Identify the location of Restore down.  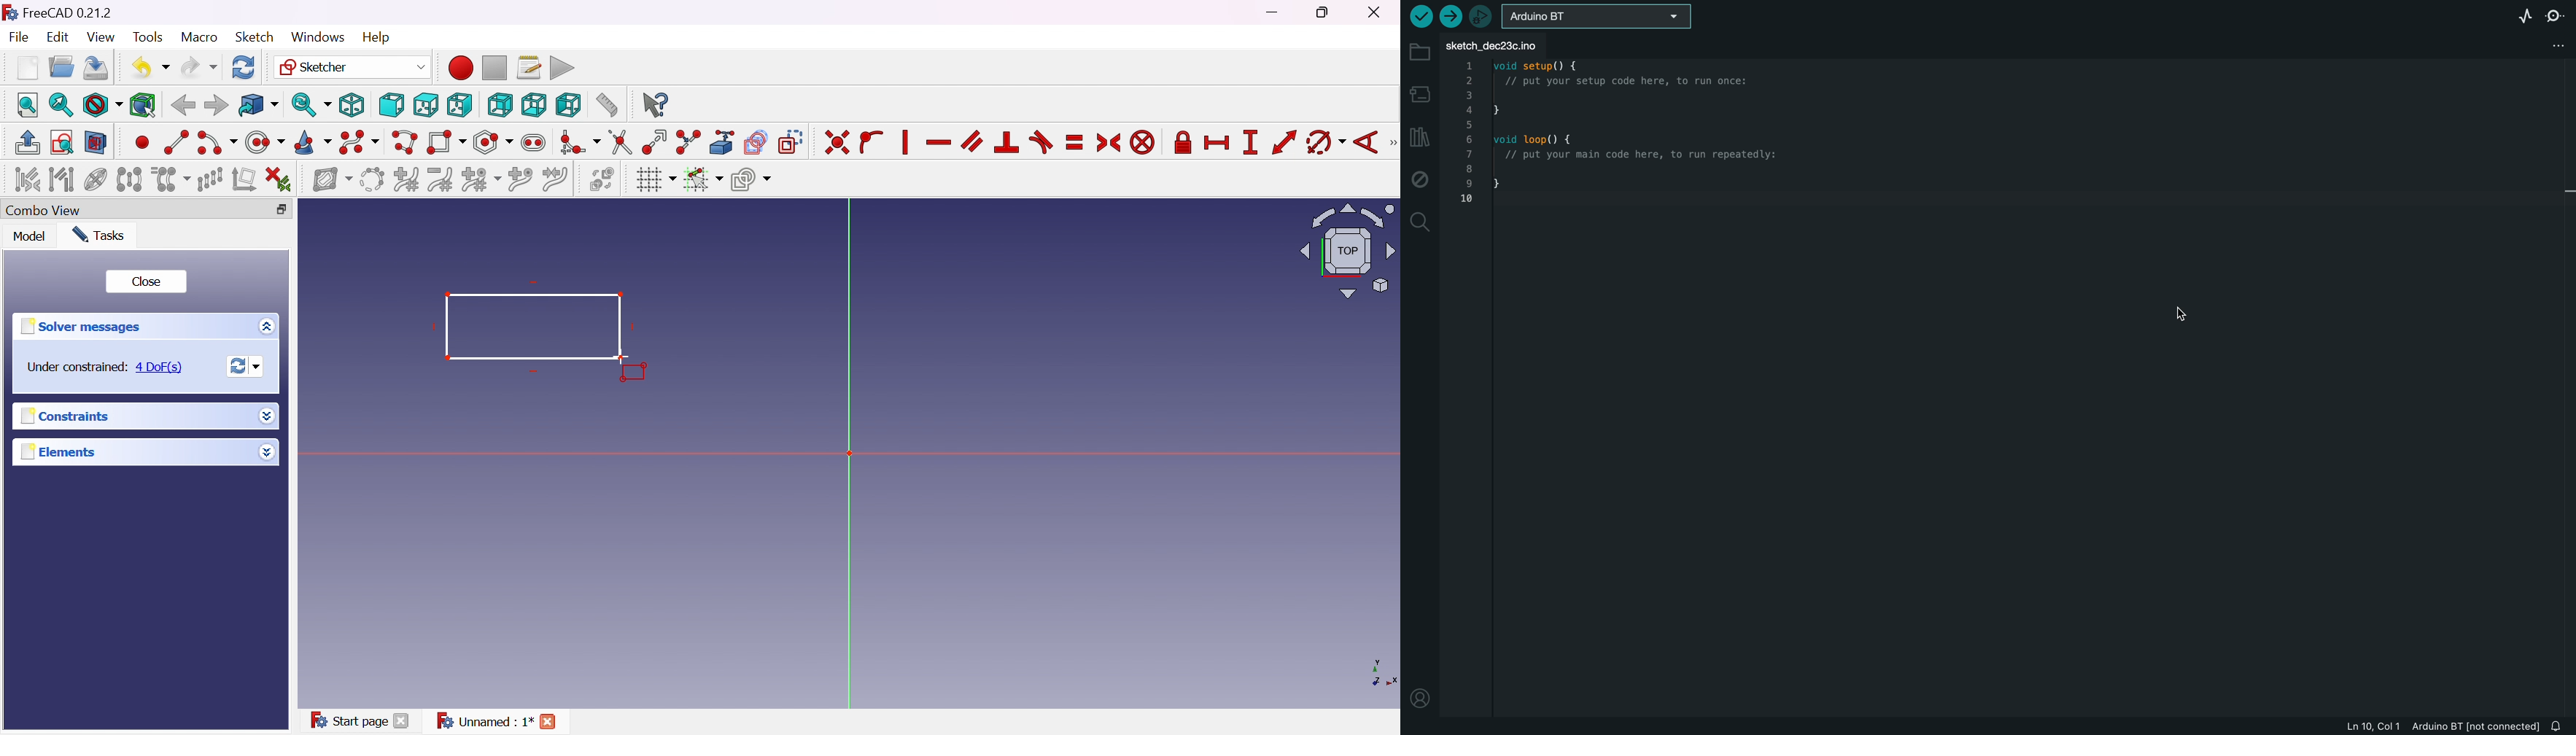
(282, 210).